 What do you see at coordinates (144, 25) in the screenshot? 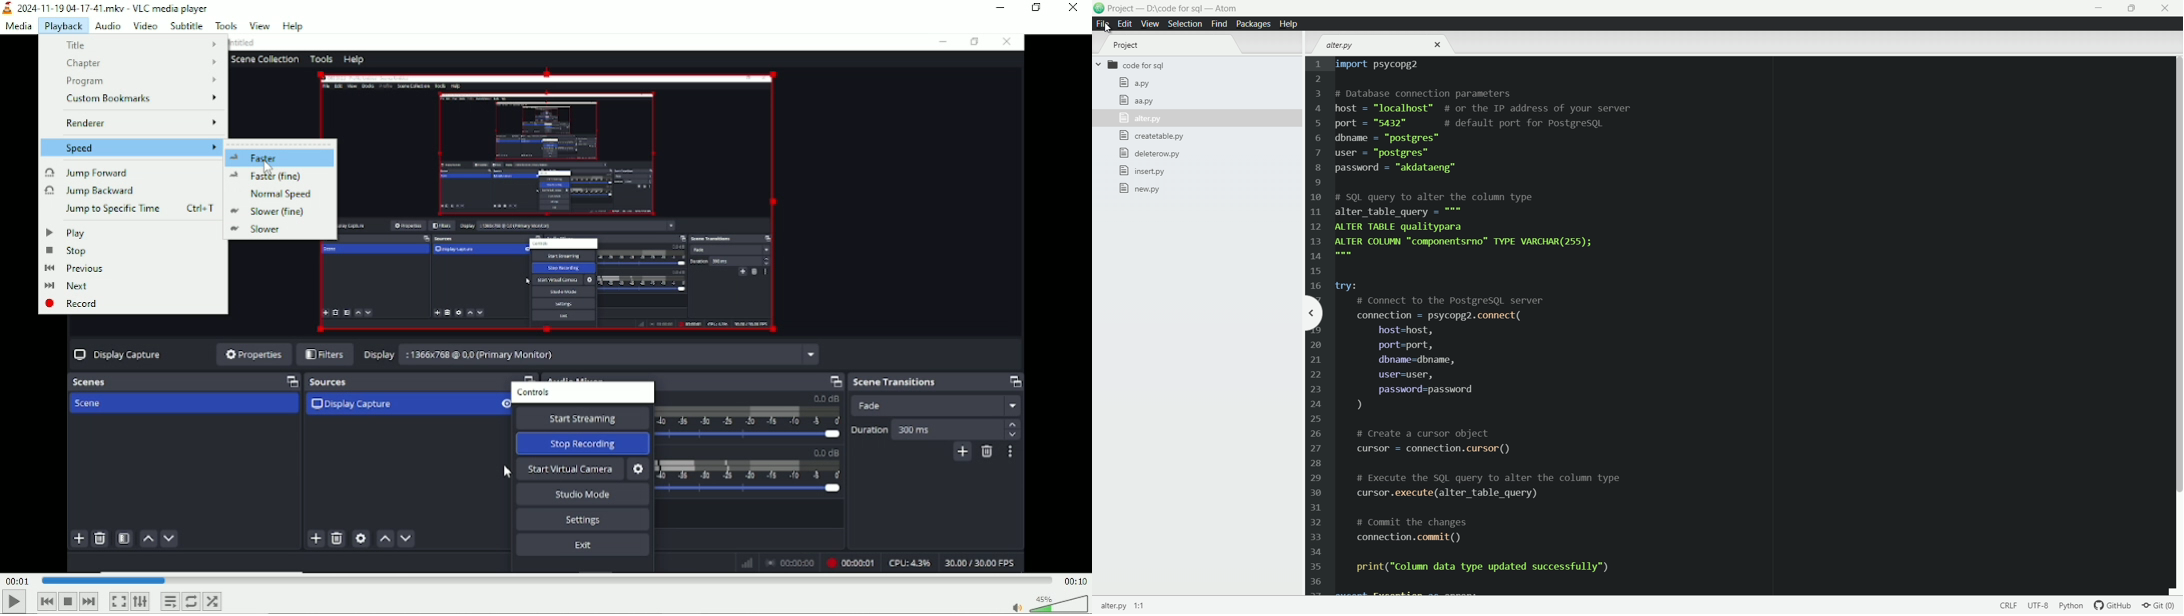
I see `video` at bounding box center [144, 25].